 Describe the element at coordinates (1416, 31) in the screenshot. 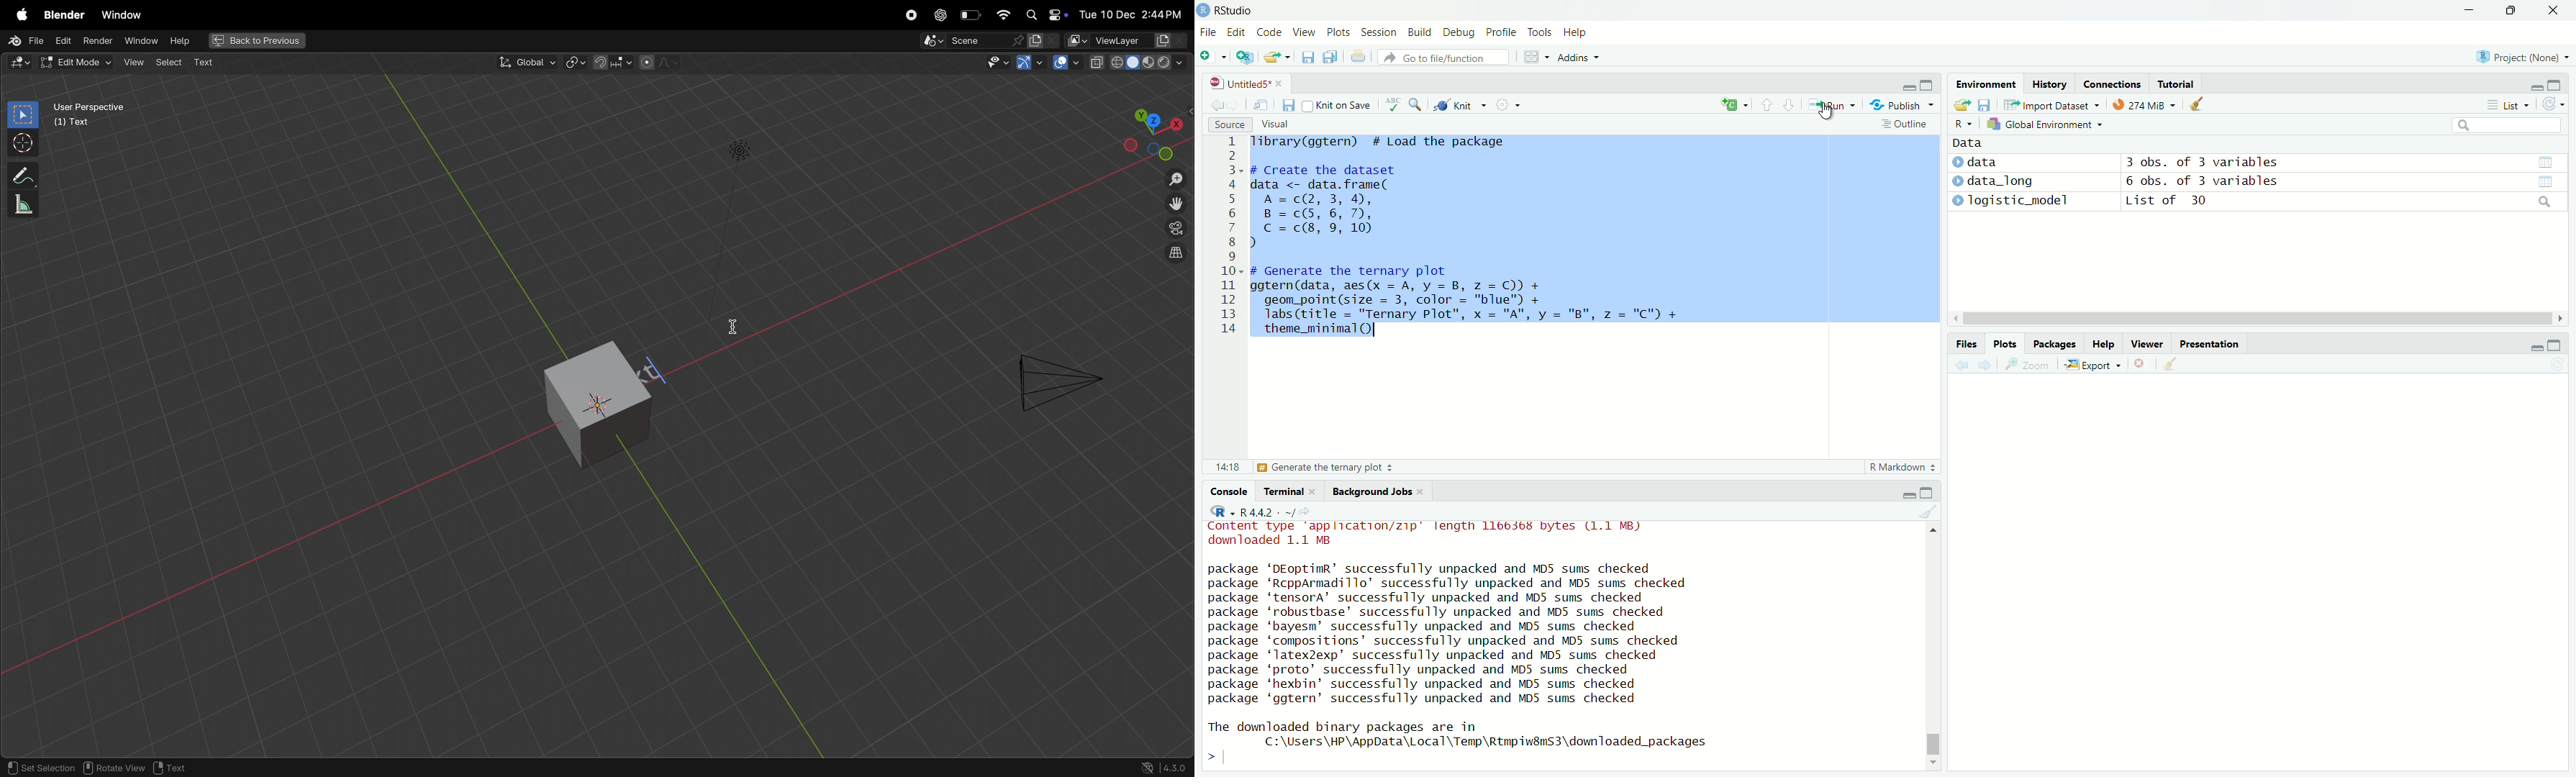

I see `Build` at that location.